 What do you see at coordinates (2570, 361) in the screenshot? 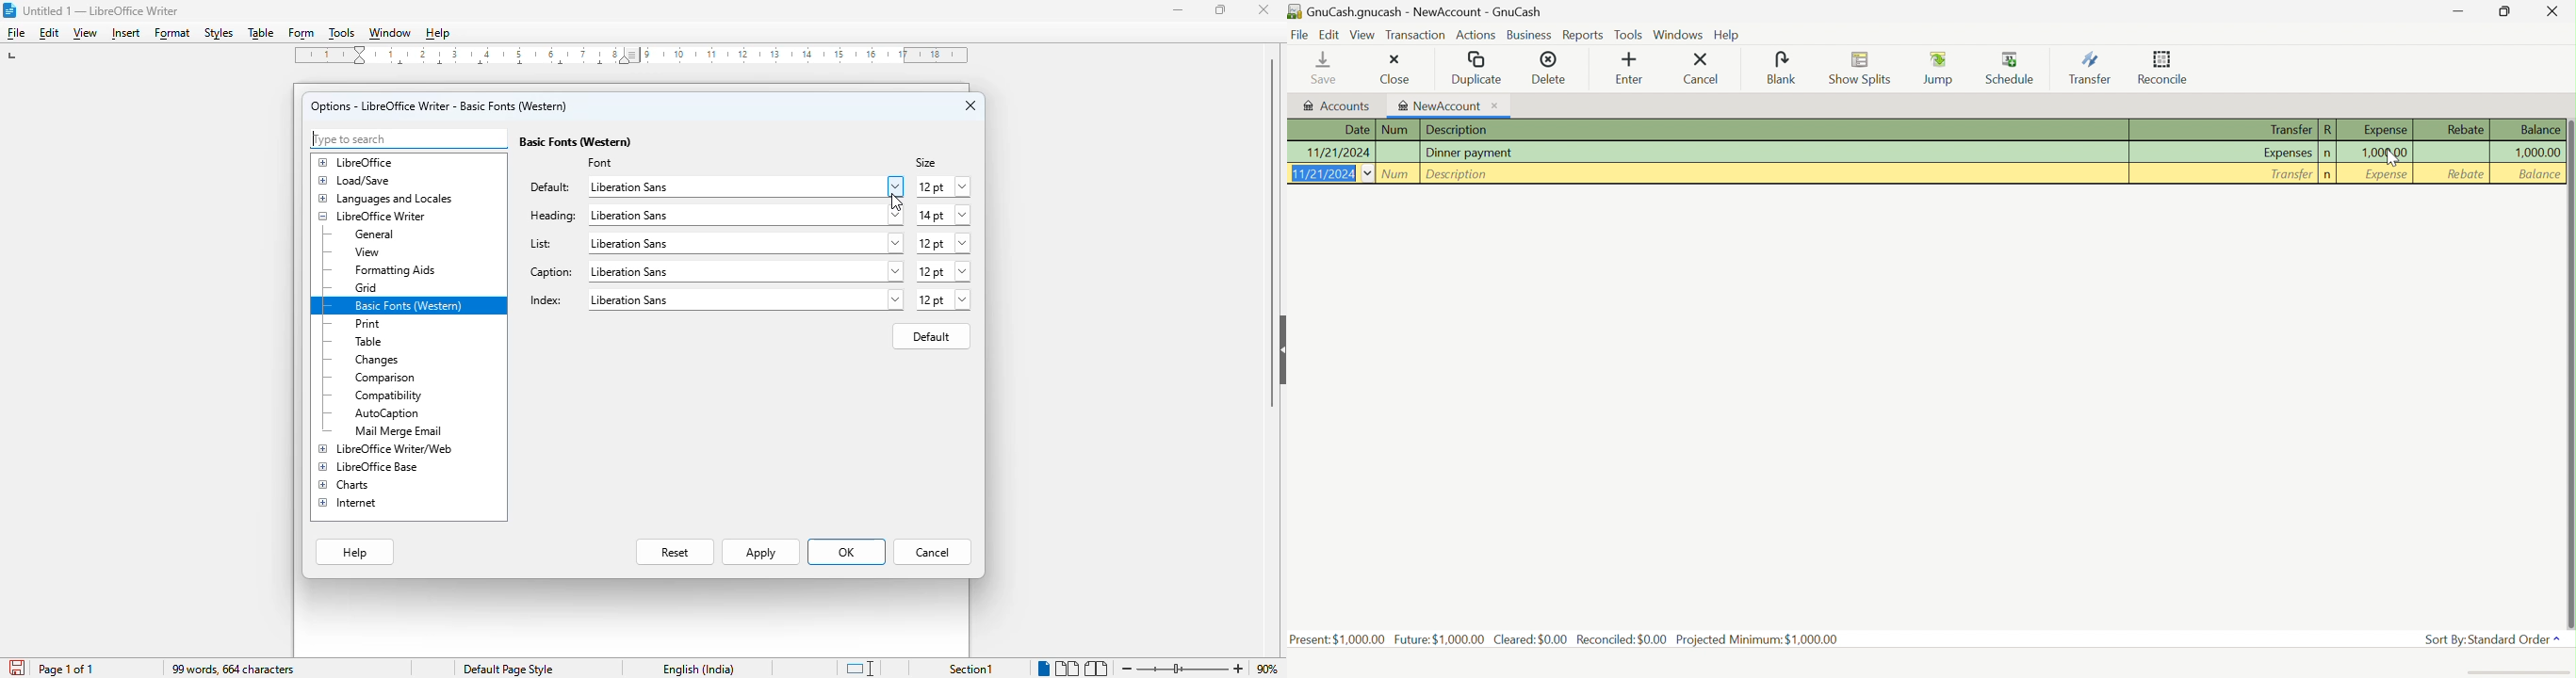
I see `Scroll` at bounding box center [2570, 361].